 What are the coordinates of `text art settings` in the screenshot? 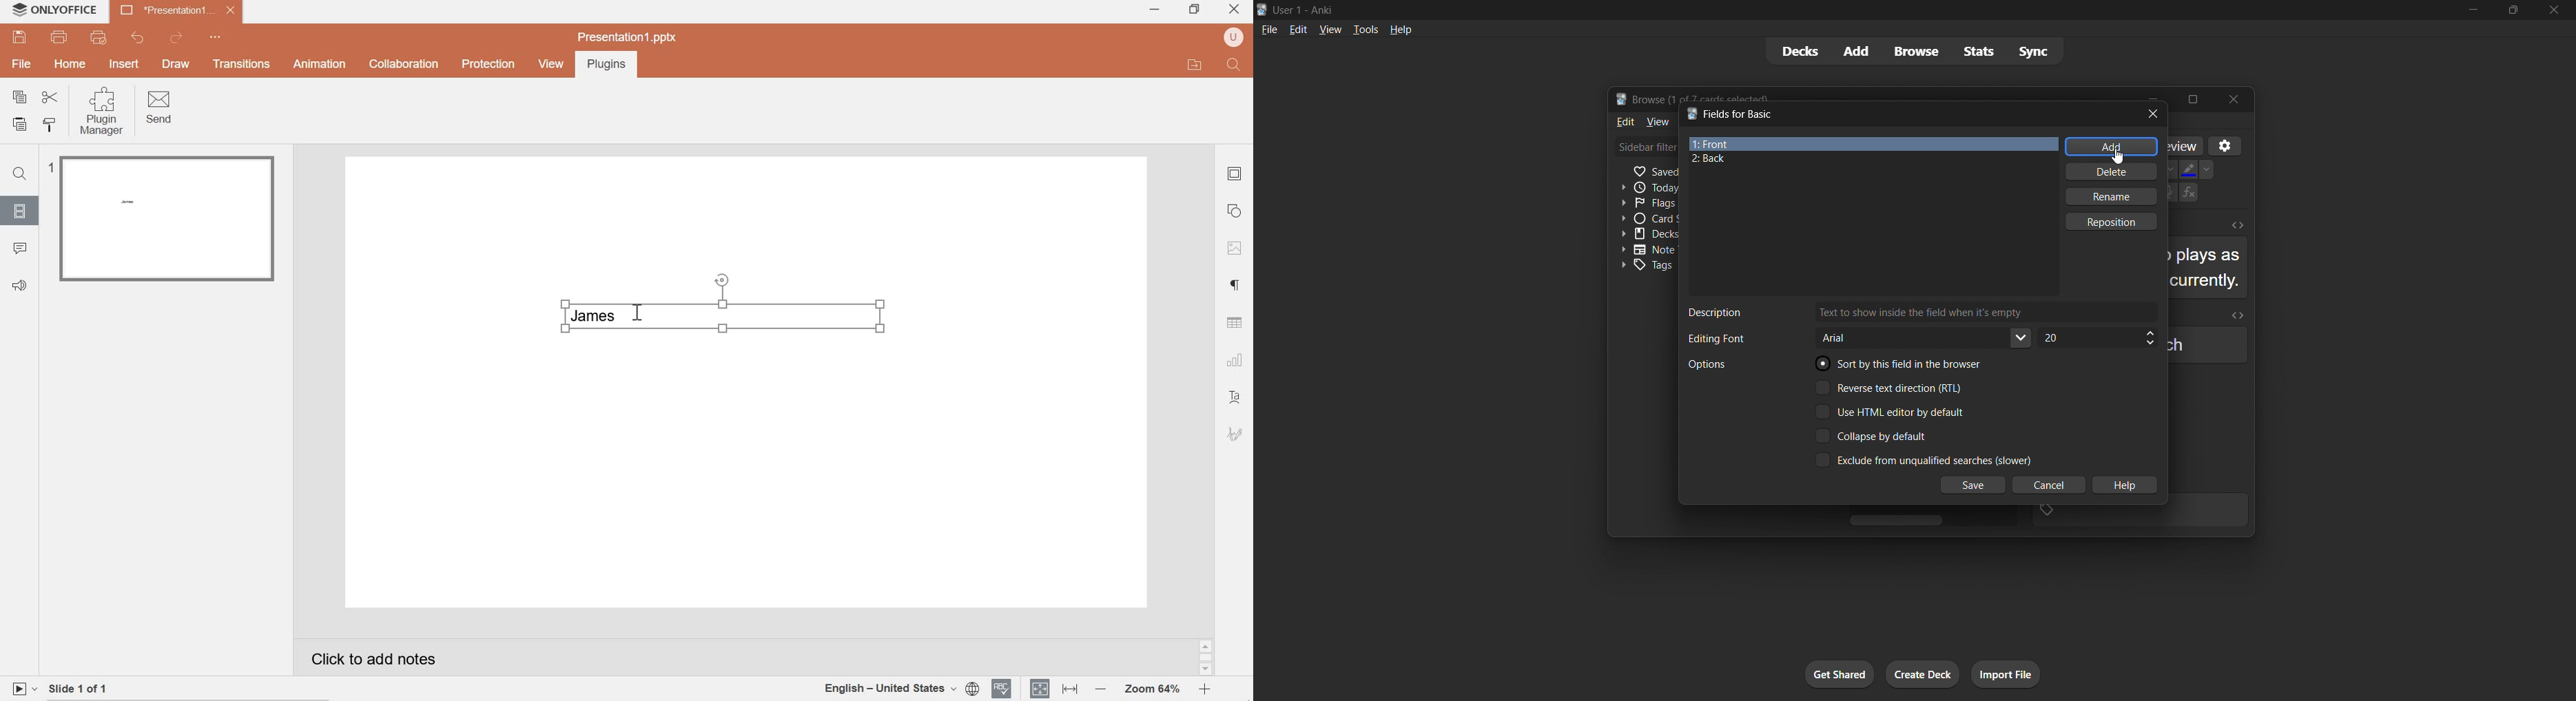 It's located at (1238, 399).